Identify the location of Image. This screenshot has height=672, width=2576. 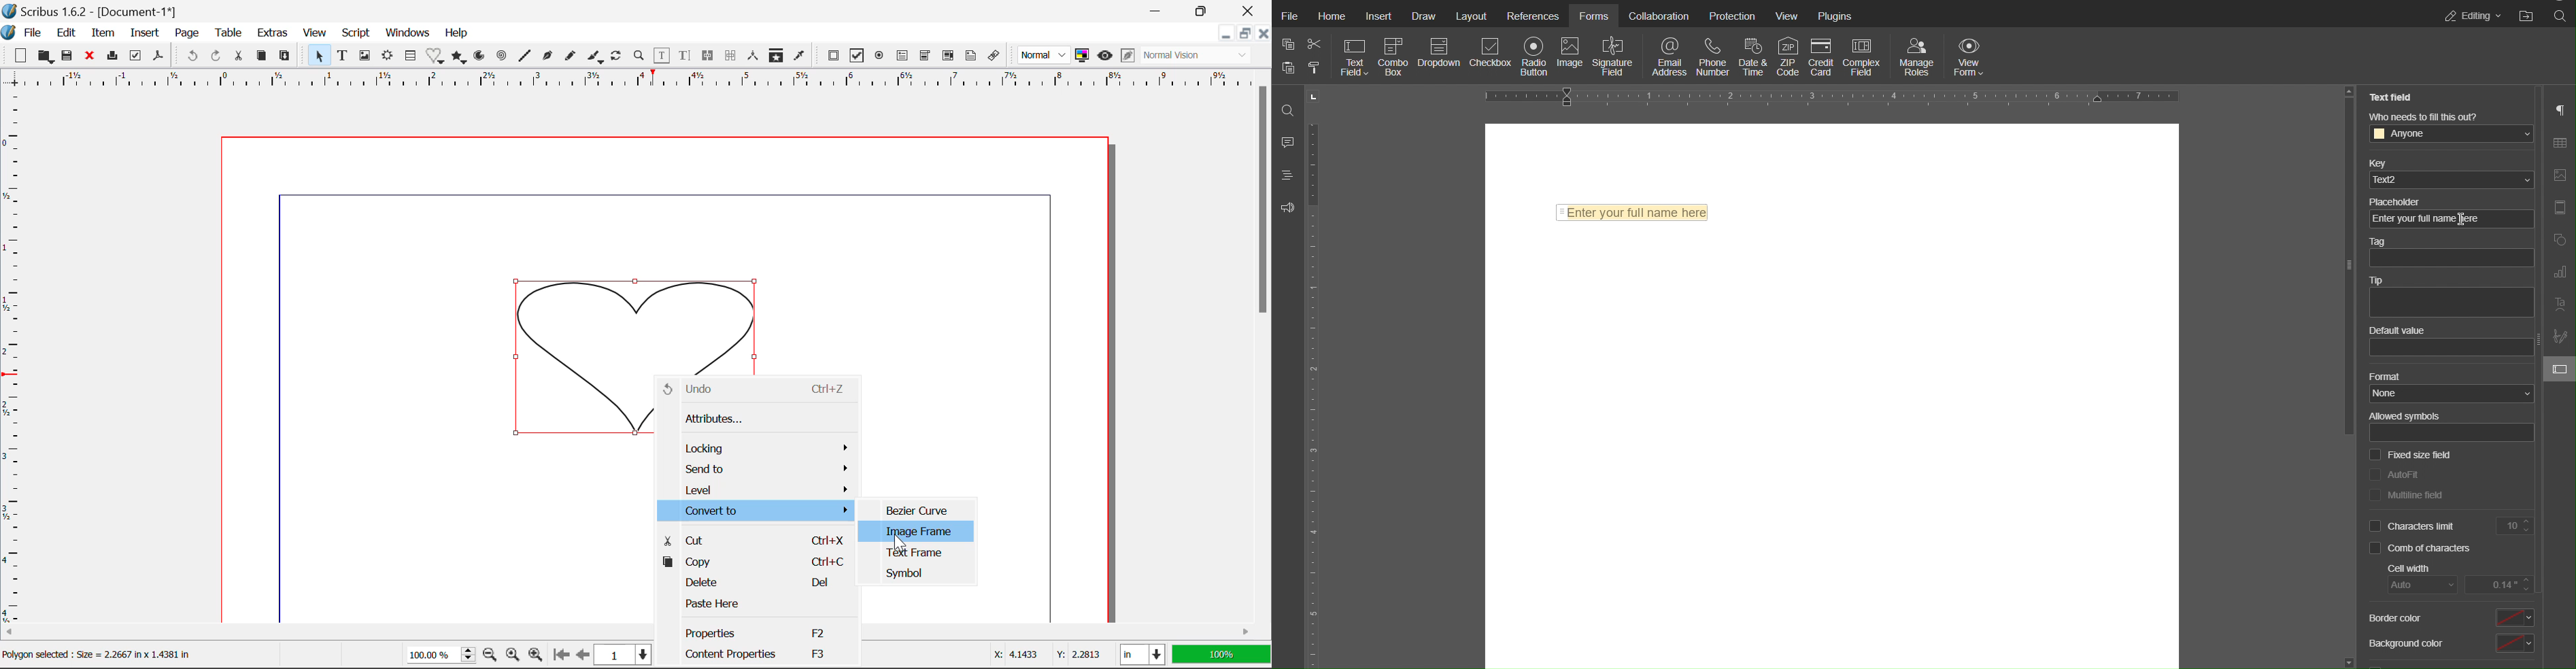
(1570, 58).